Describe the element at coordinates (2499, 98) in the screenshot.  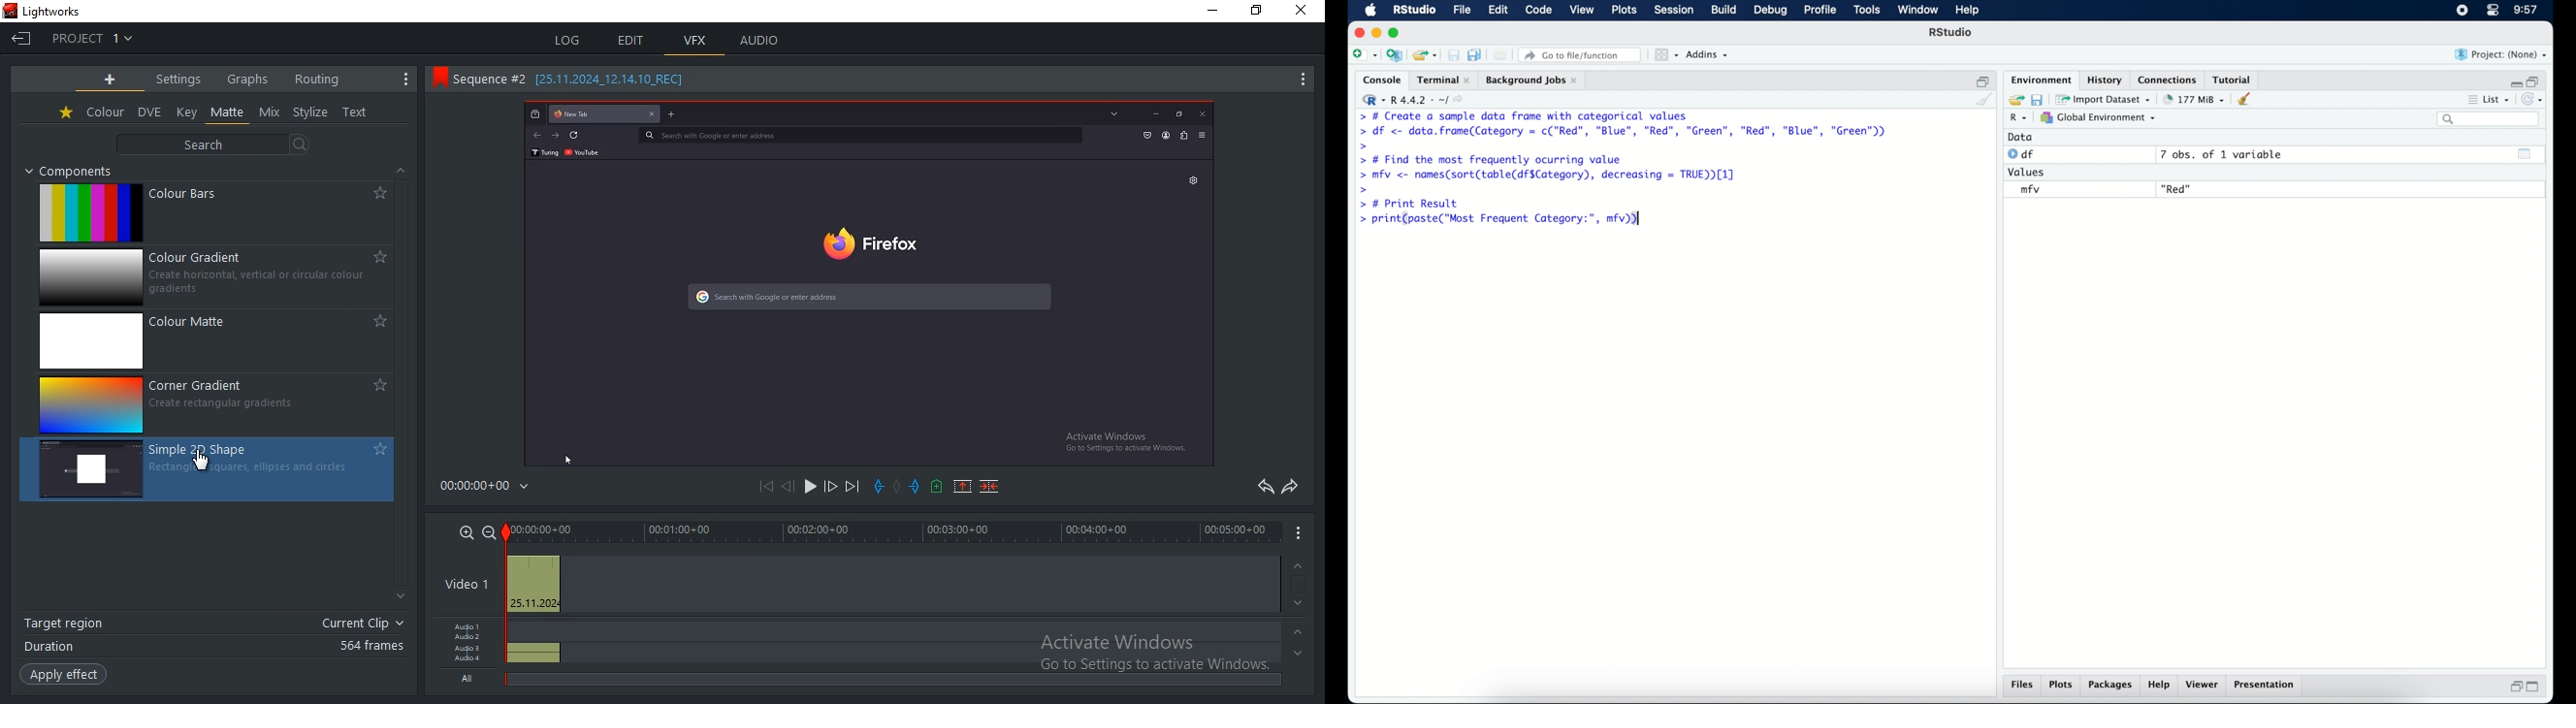
I see `list` at that location.